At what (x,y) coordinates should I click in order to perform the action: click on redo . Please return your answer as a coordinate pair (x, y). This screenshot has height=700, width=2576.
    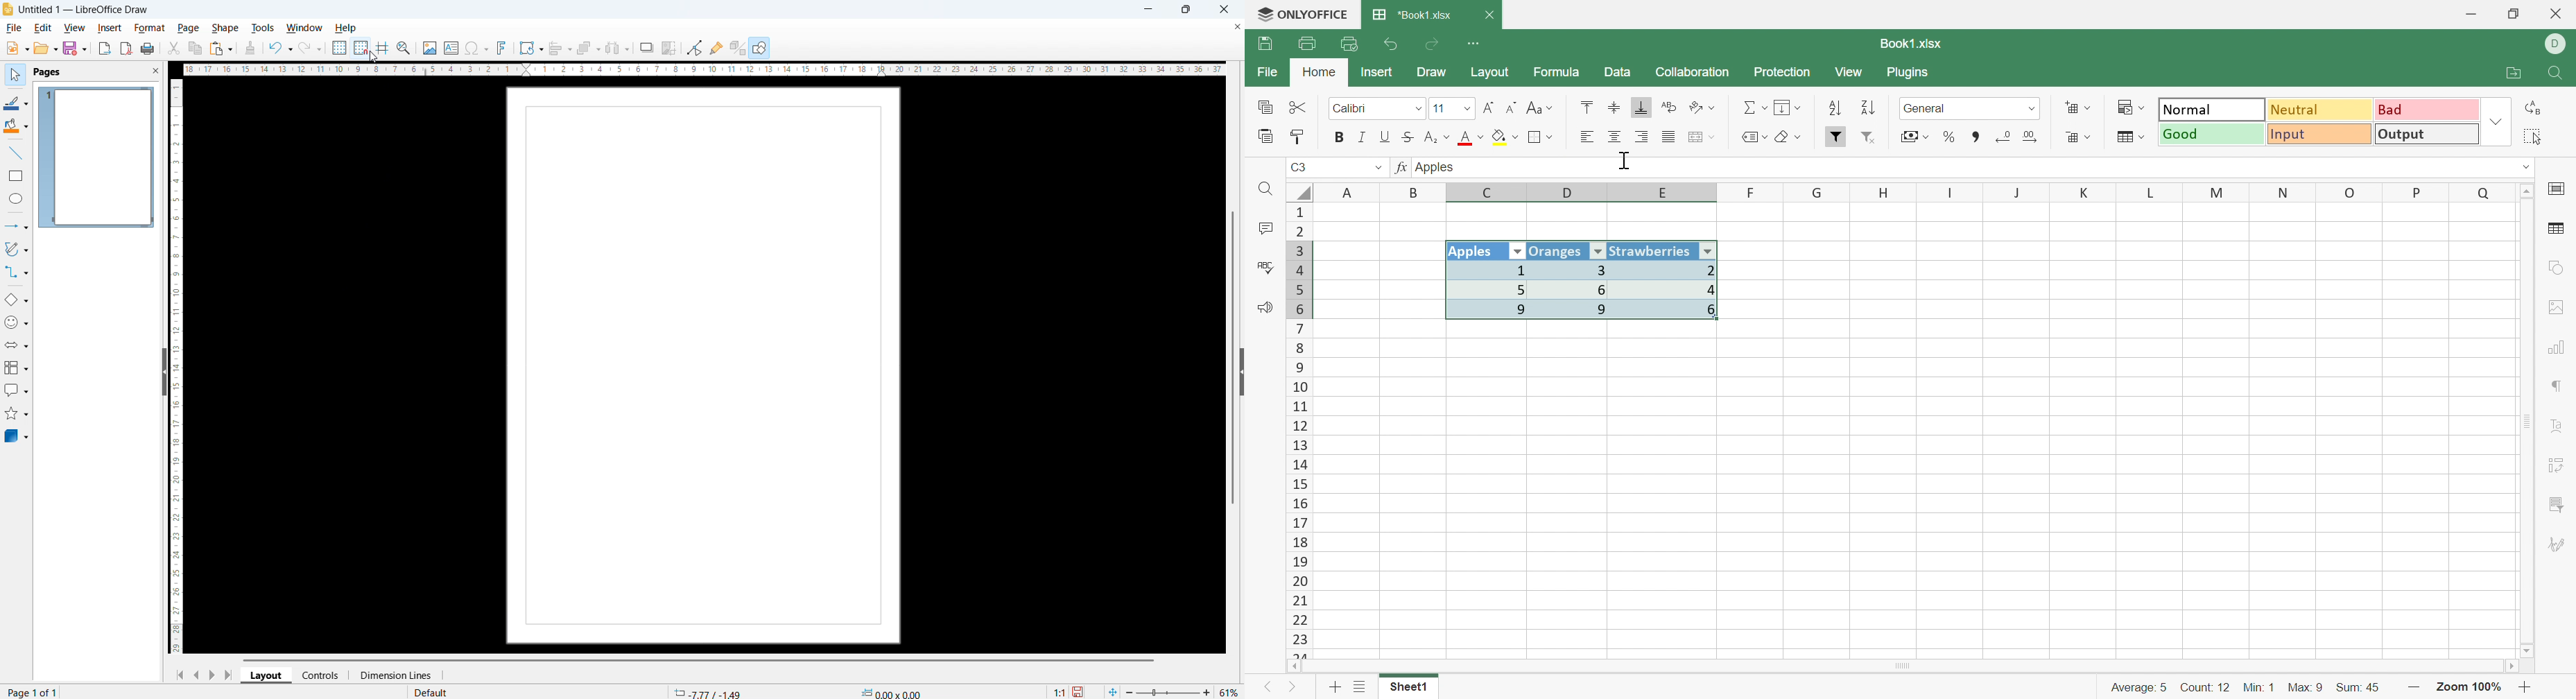
    Looking at the image, I should click on (310, 48).